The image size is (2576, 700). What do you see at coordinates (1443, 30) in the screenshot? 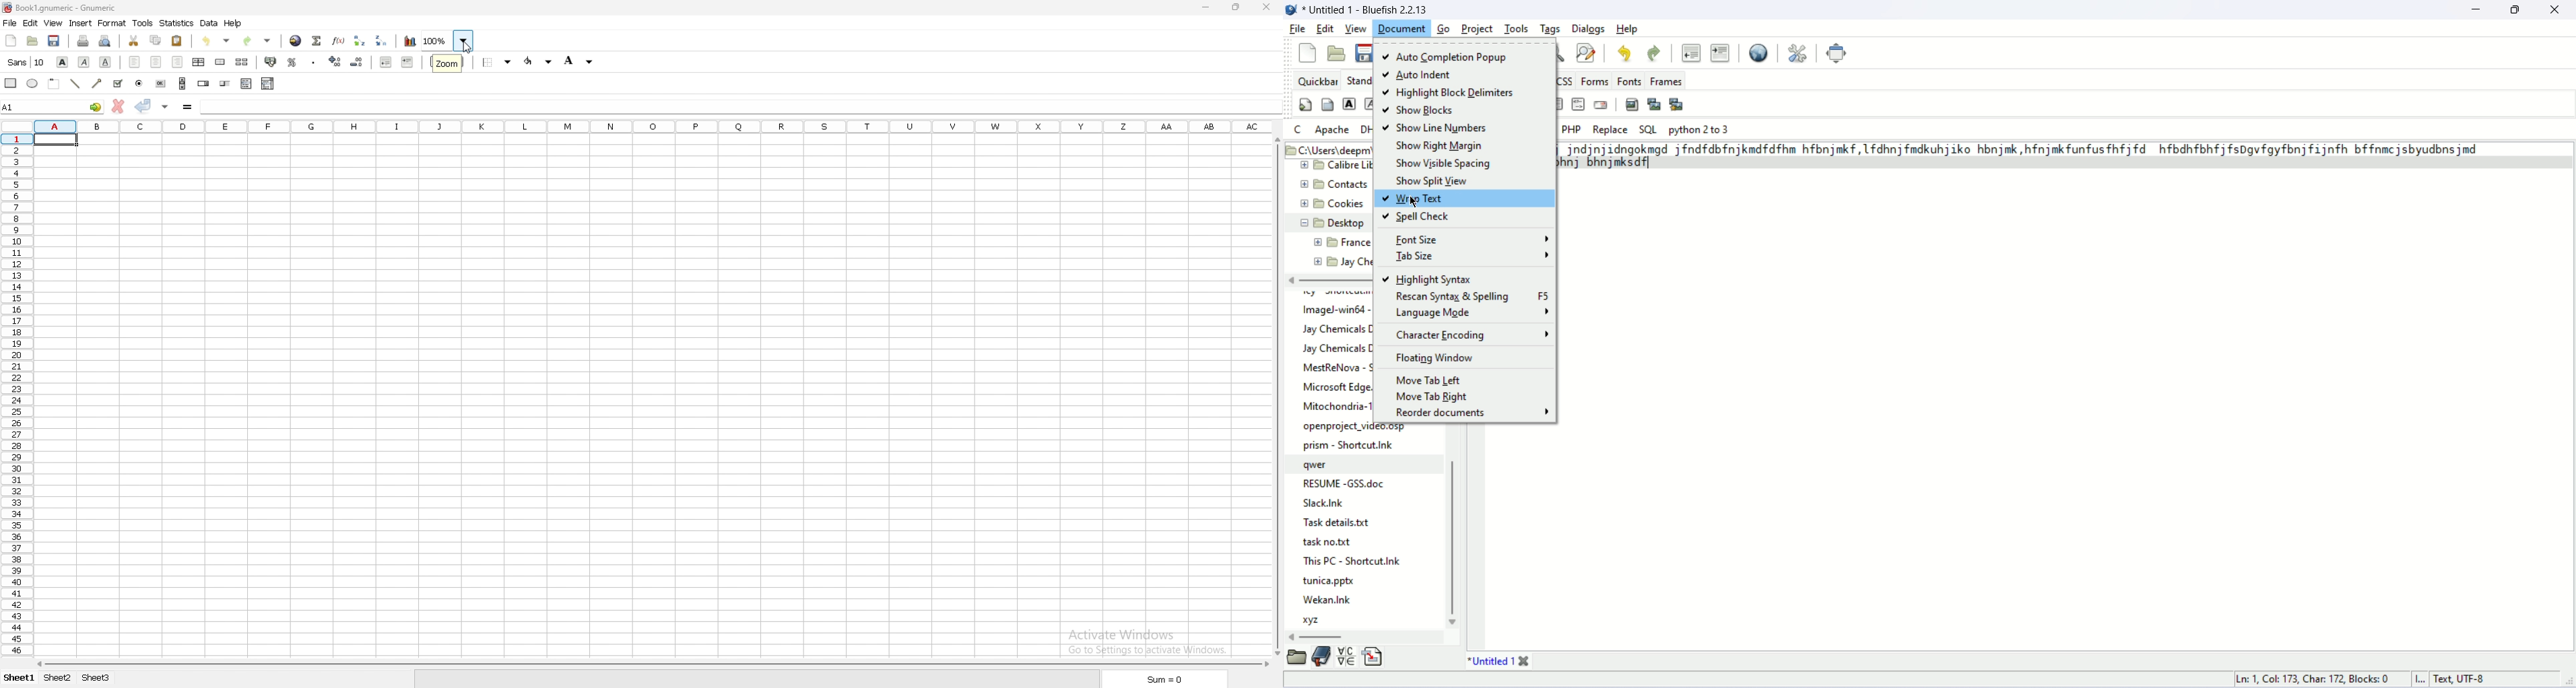
I see `go` at bounding box center [1443, 30].